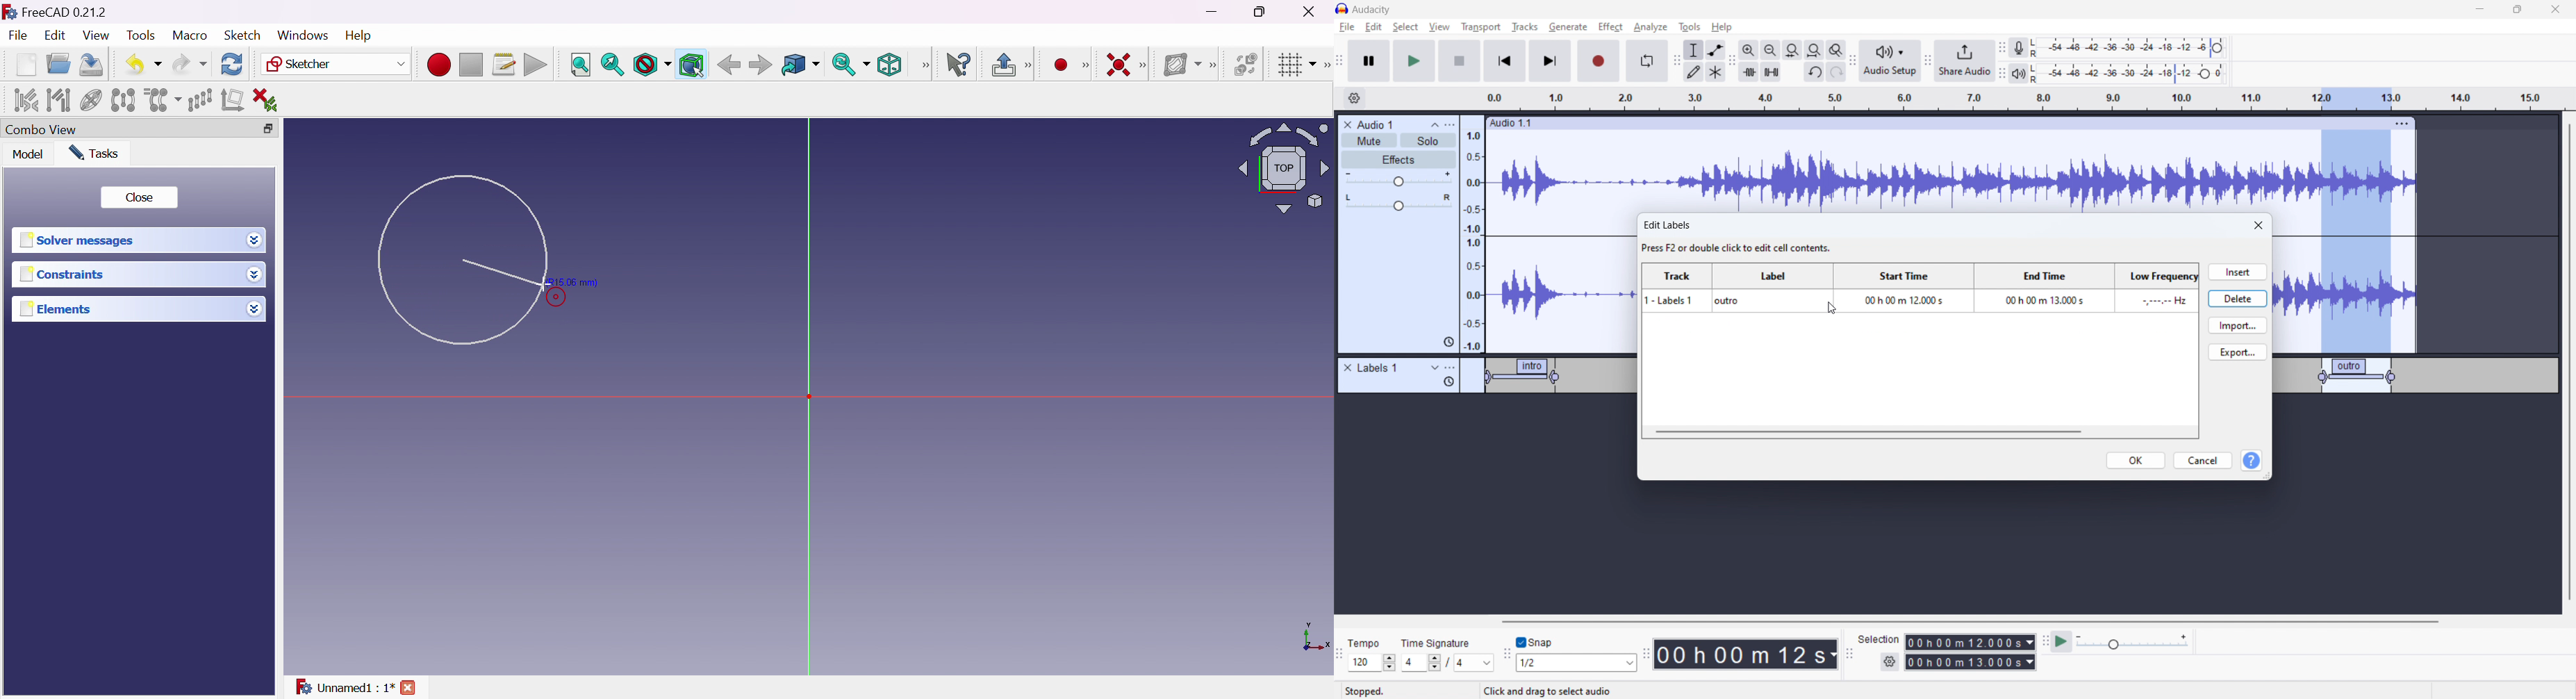 The width and height of the screenshot is (2576, 700). What do you see at coordinates (1868, 431) in the screenshot?
I see `horizontal scrollbar` at bounding box center [1868, 431].